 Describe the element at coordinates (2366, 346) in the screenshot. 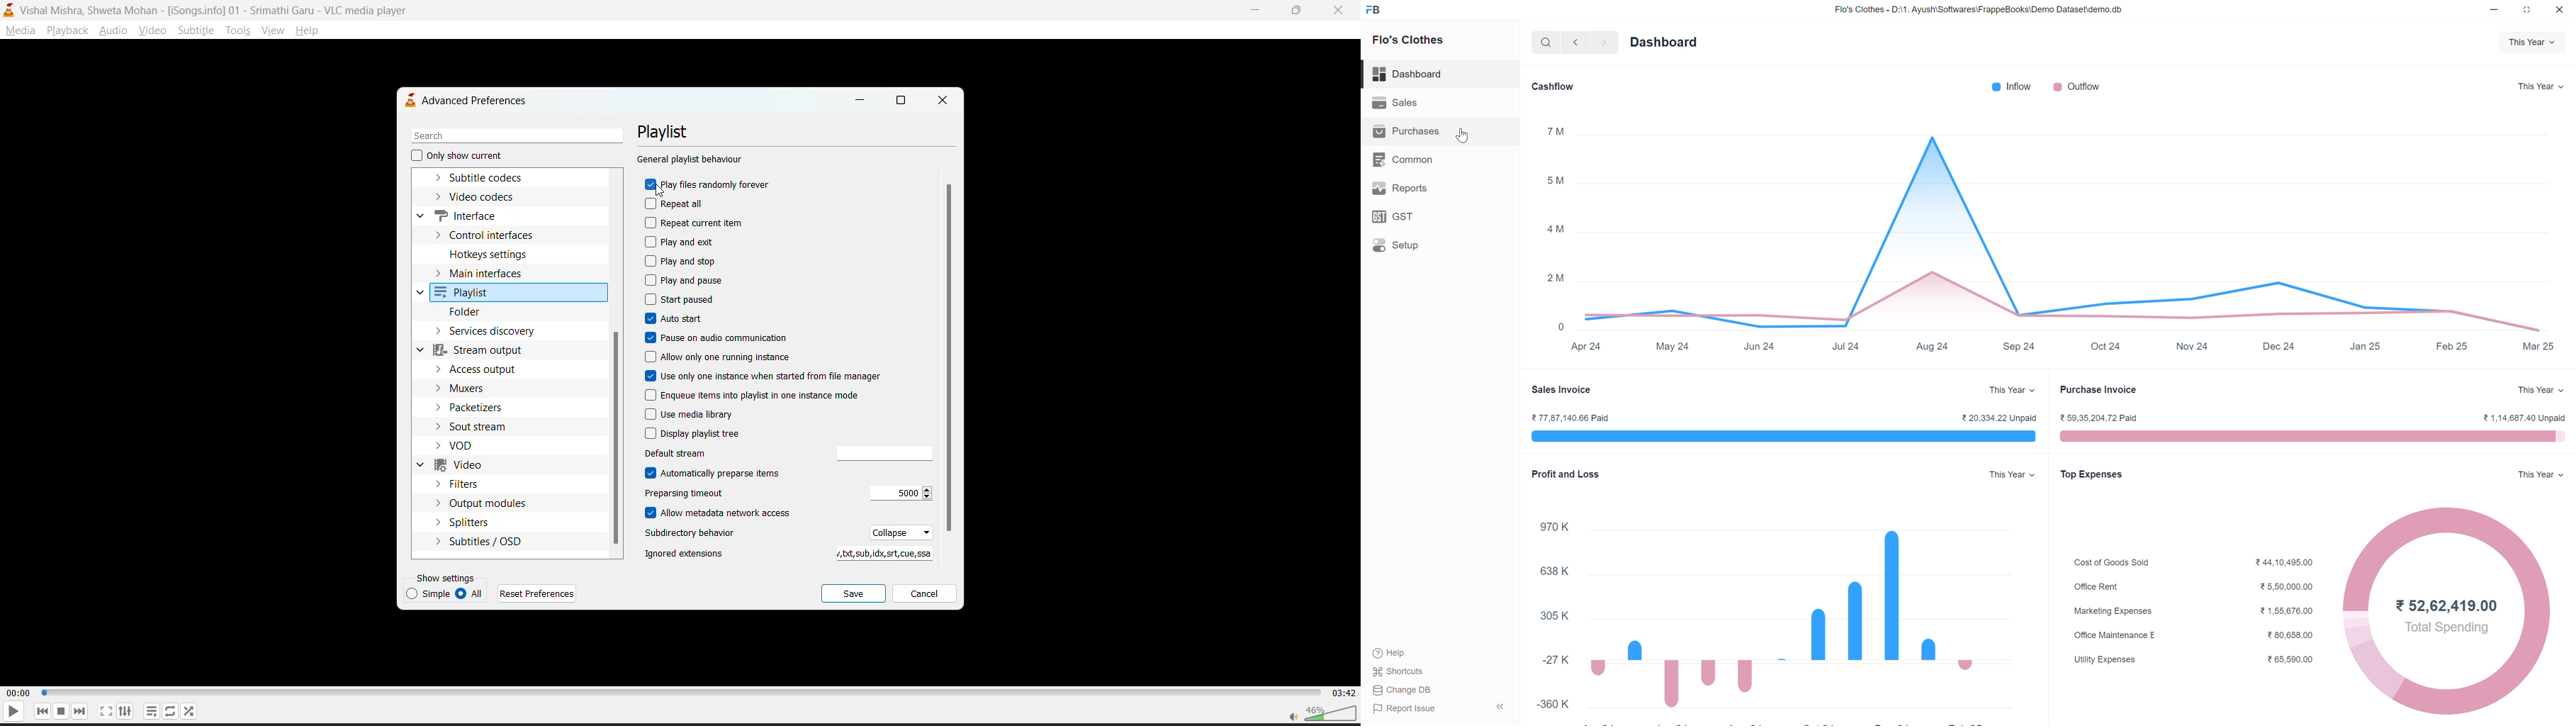

I see `Jan 25` at that location.